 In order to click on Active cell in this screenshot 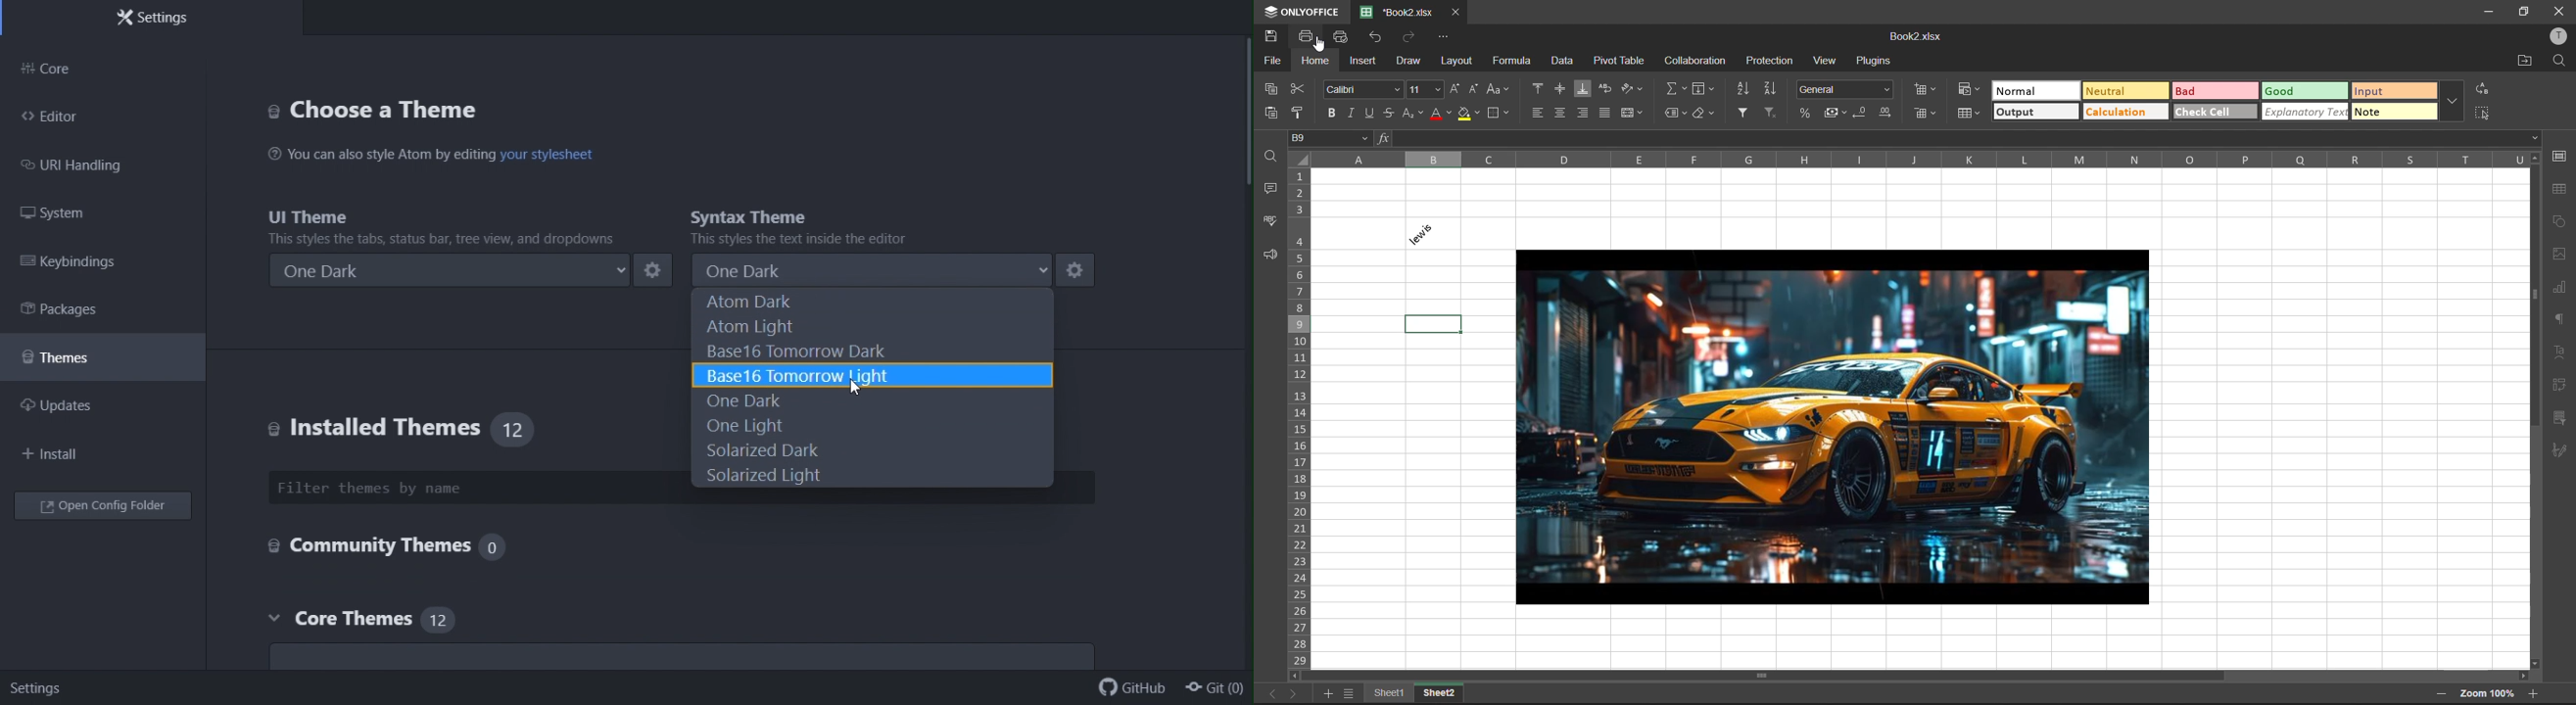, I will do `click(1435, 324)`.